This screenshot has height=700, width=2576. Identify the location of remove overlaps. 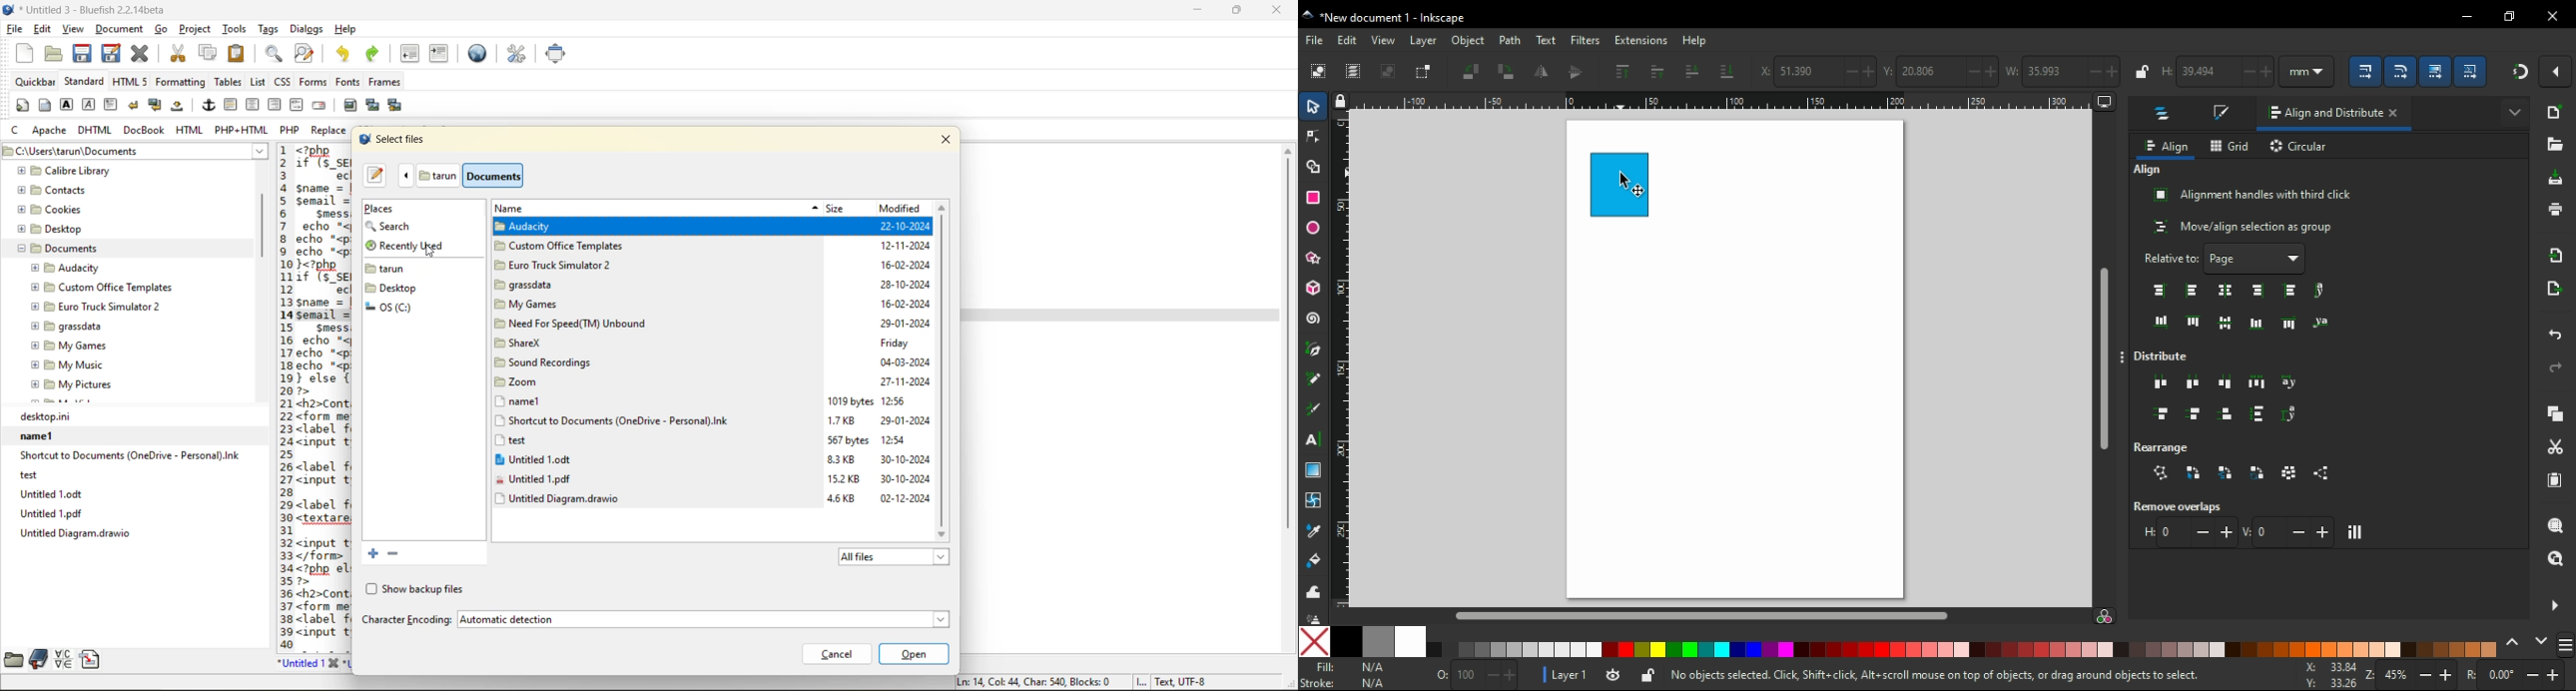
(2183, 506).